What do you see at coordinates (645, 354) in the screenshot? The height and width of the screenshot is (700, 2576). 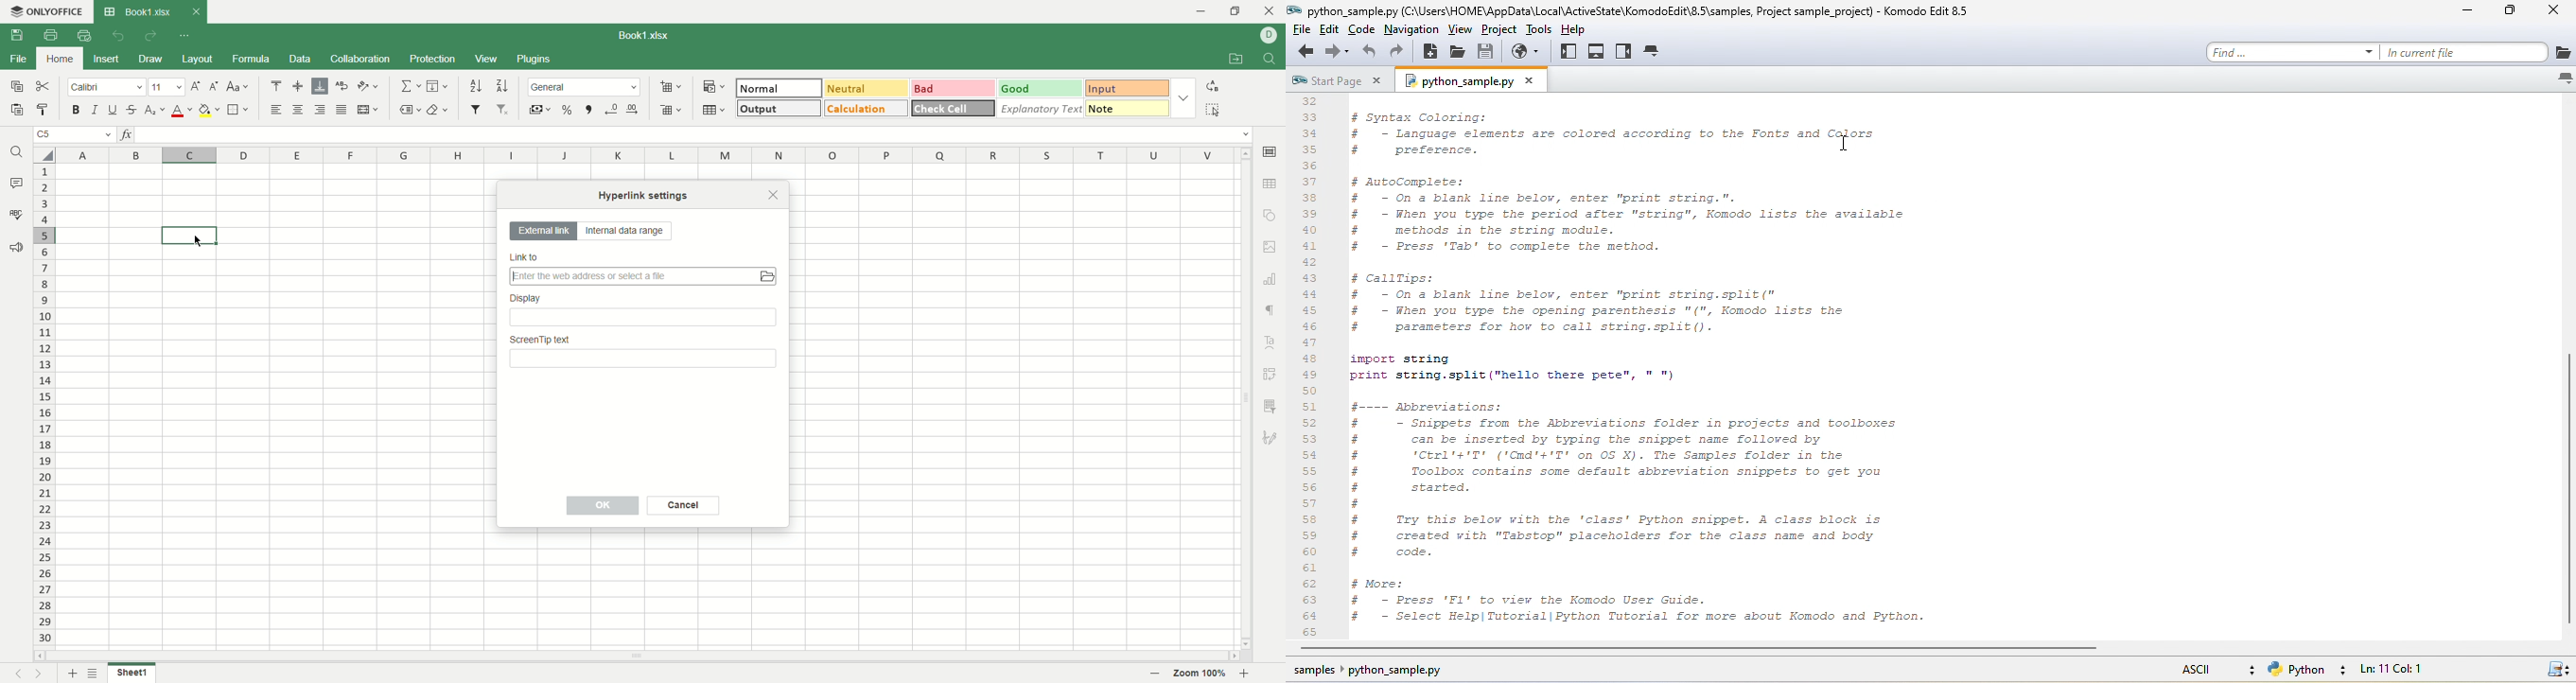 I see `screen tip text` at bounding box center [645, 354].